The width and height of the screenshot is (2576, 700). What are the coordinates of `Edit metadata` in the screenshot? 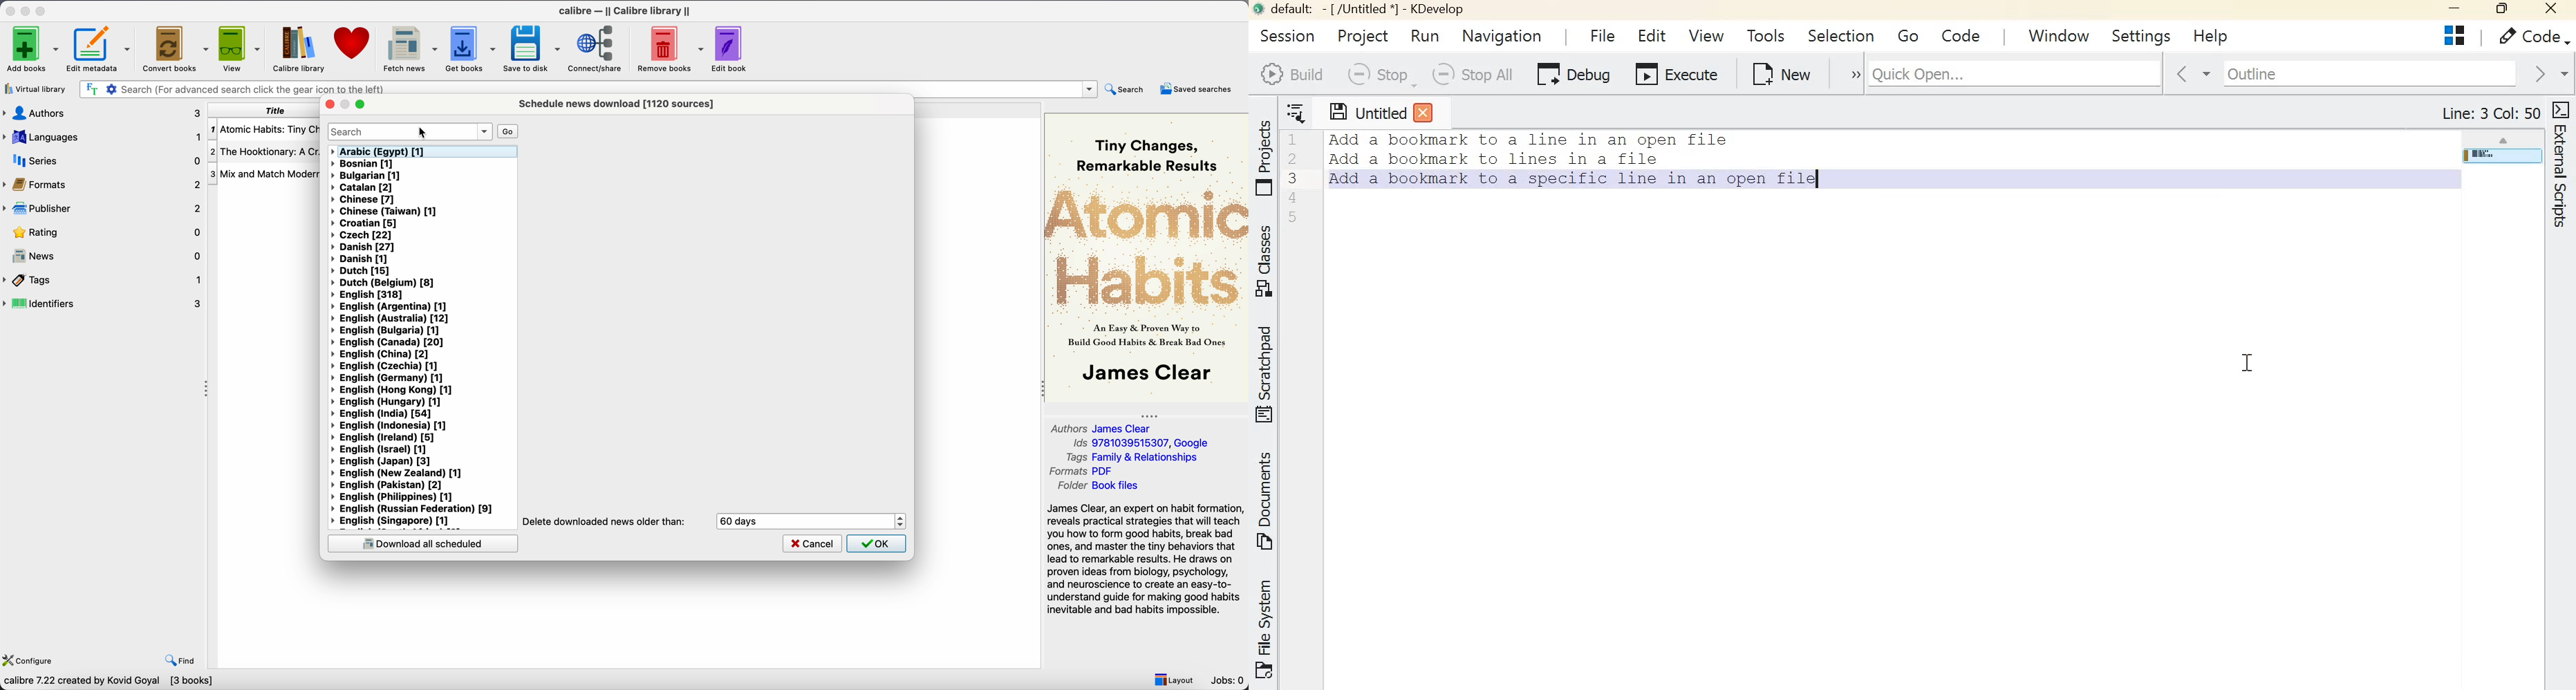 It's located at (100, 48).